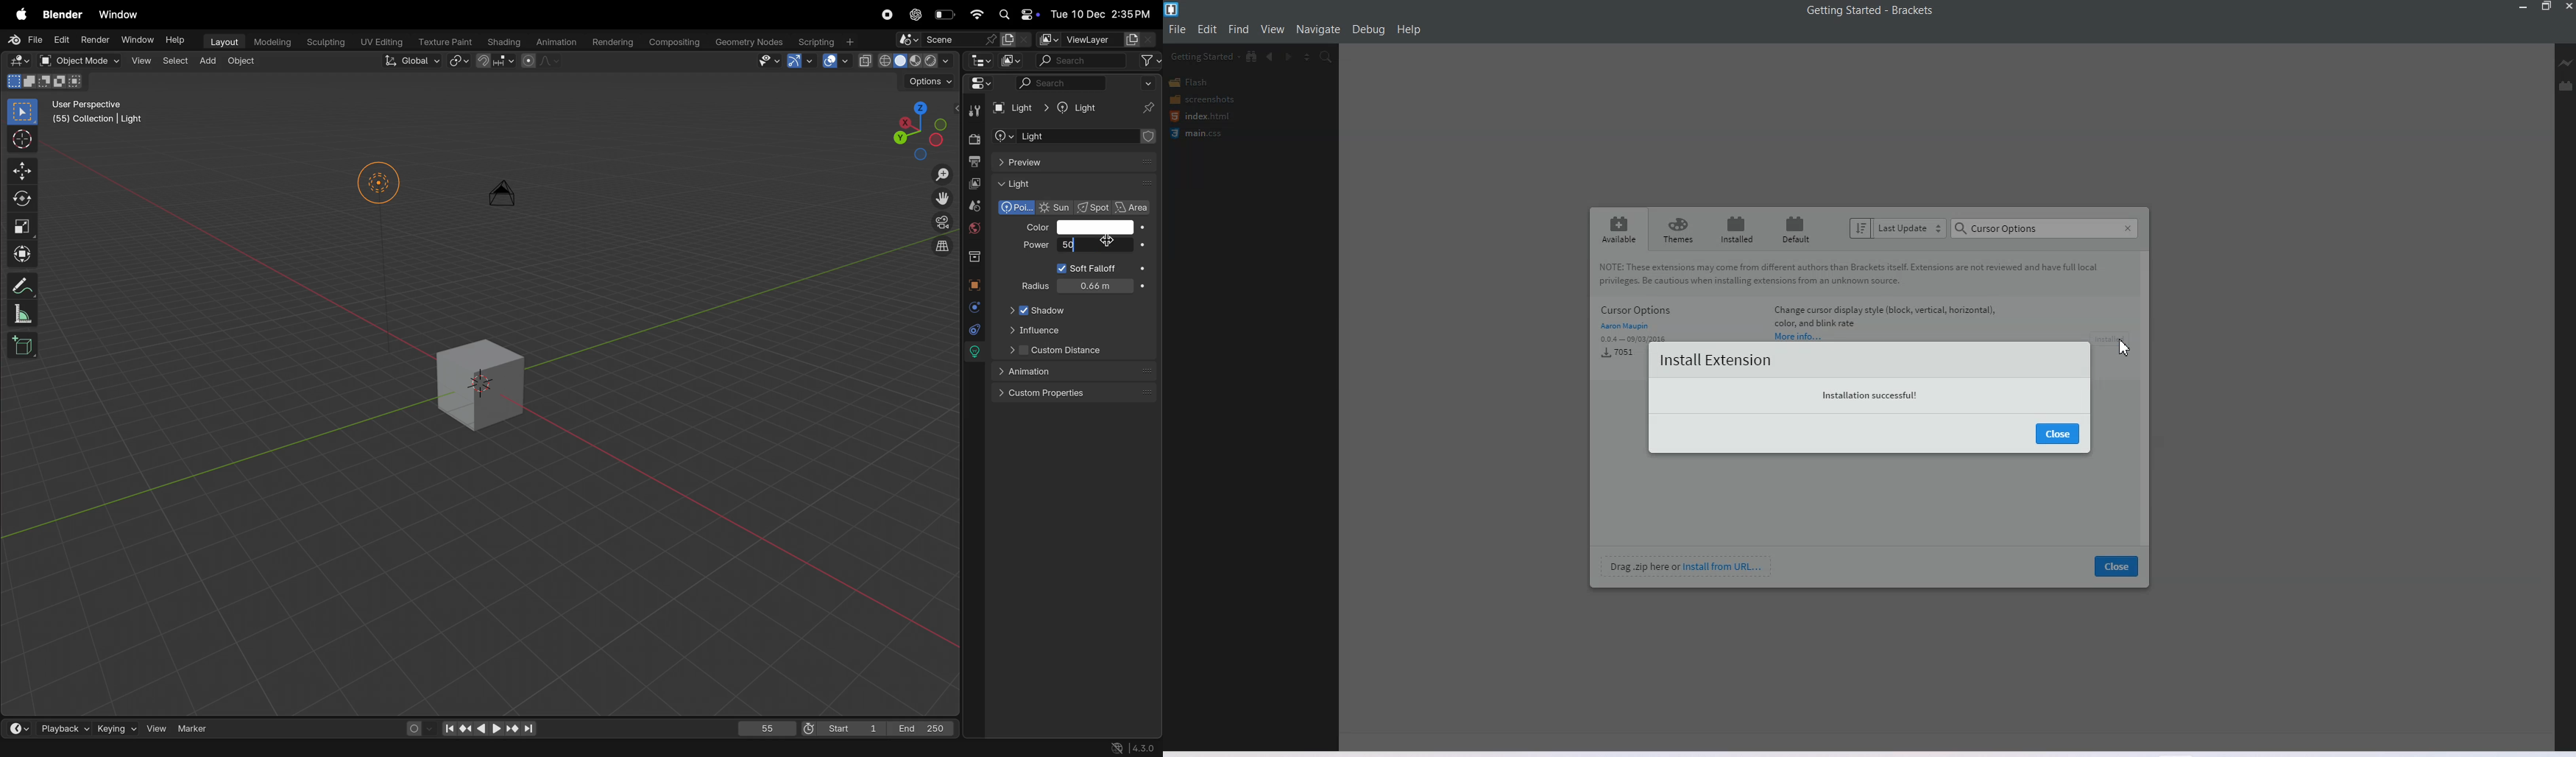 The image size is (2576, 784). What do you see at coordinates (1201, 99) in the screenshot?
I see `Screenshots` at bounding box center [1201, 99].